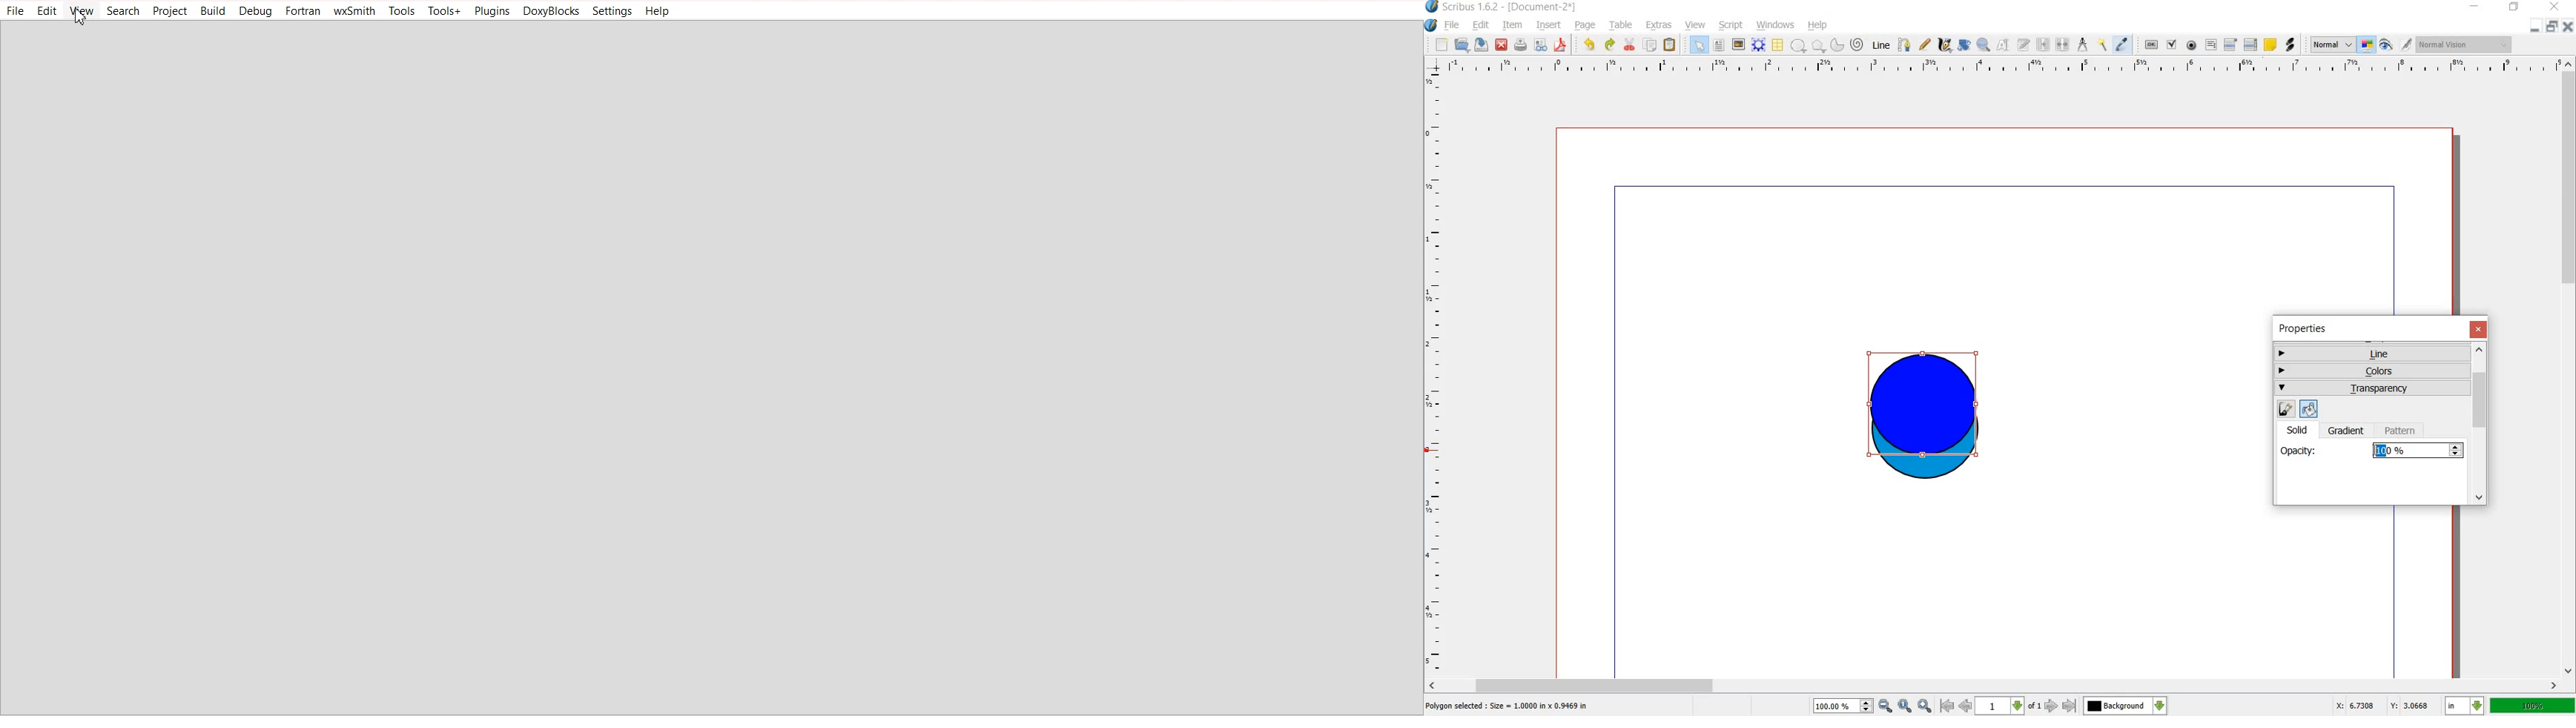  What do you see at coordinates (1775, 25) in the screenshot?
I see `windows` at bounding box center [1775, 25].